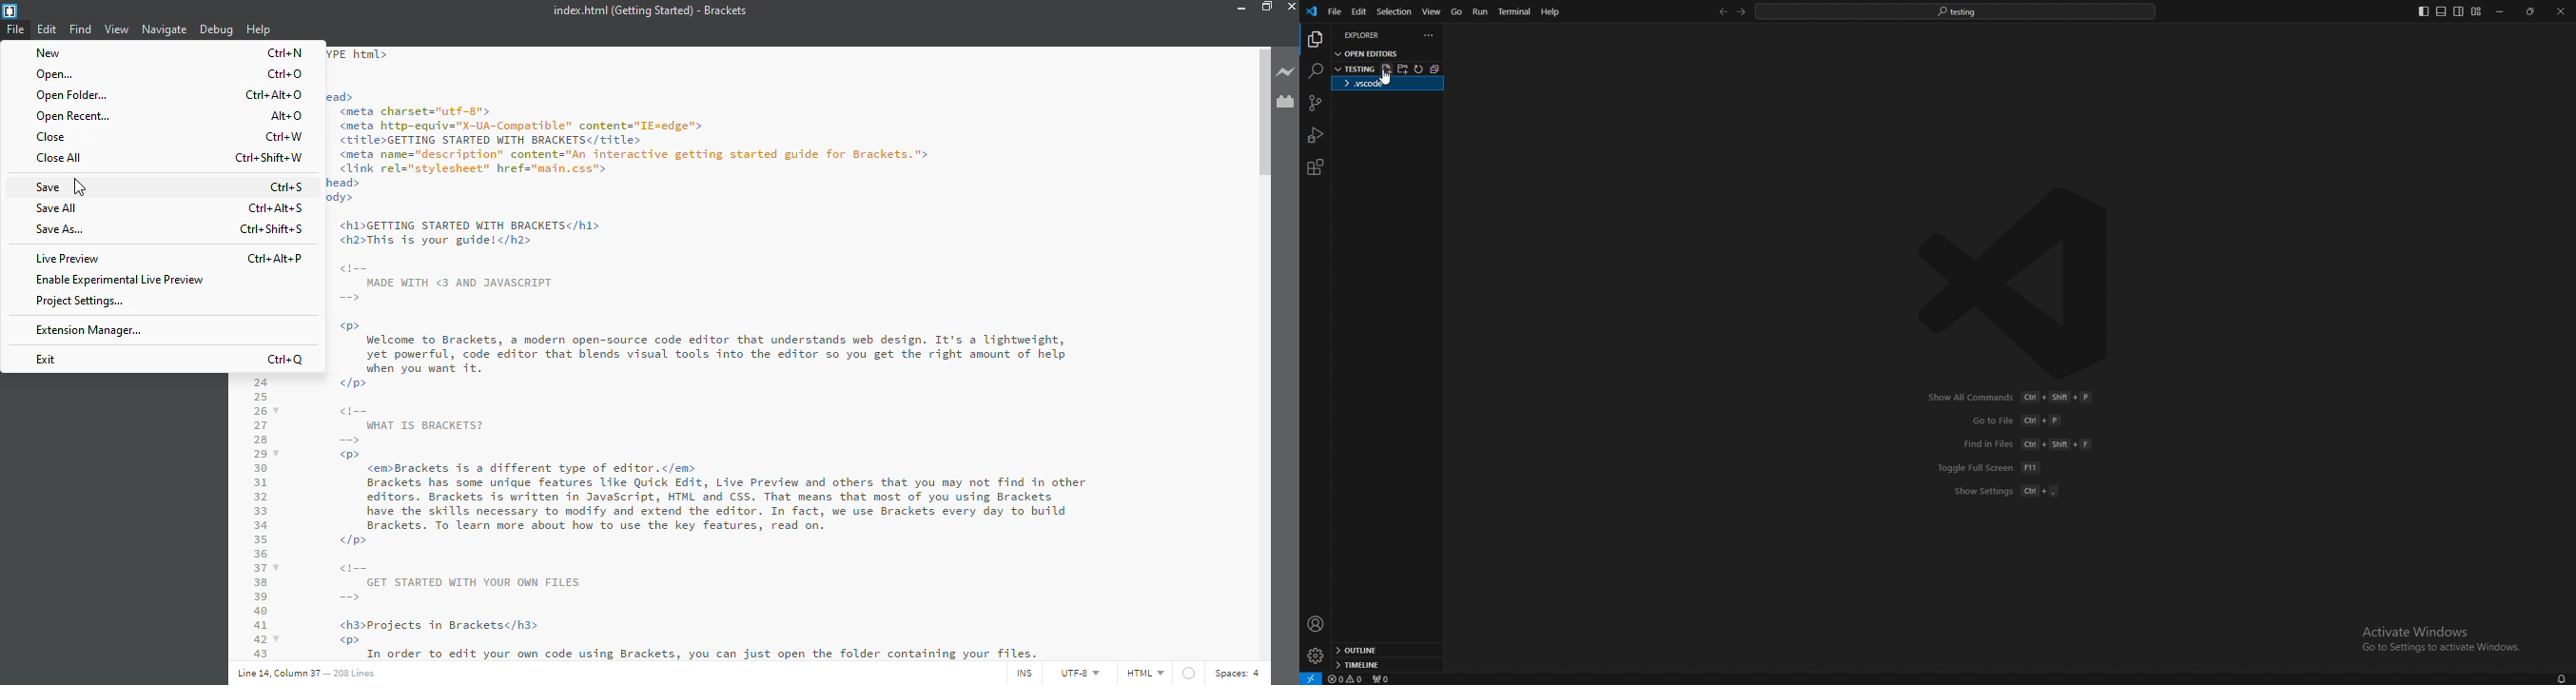  I want to click on open editors, so click(1369, 53).